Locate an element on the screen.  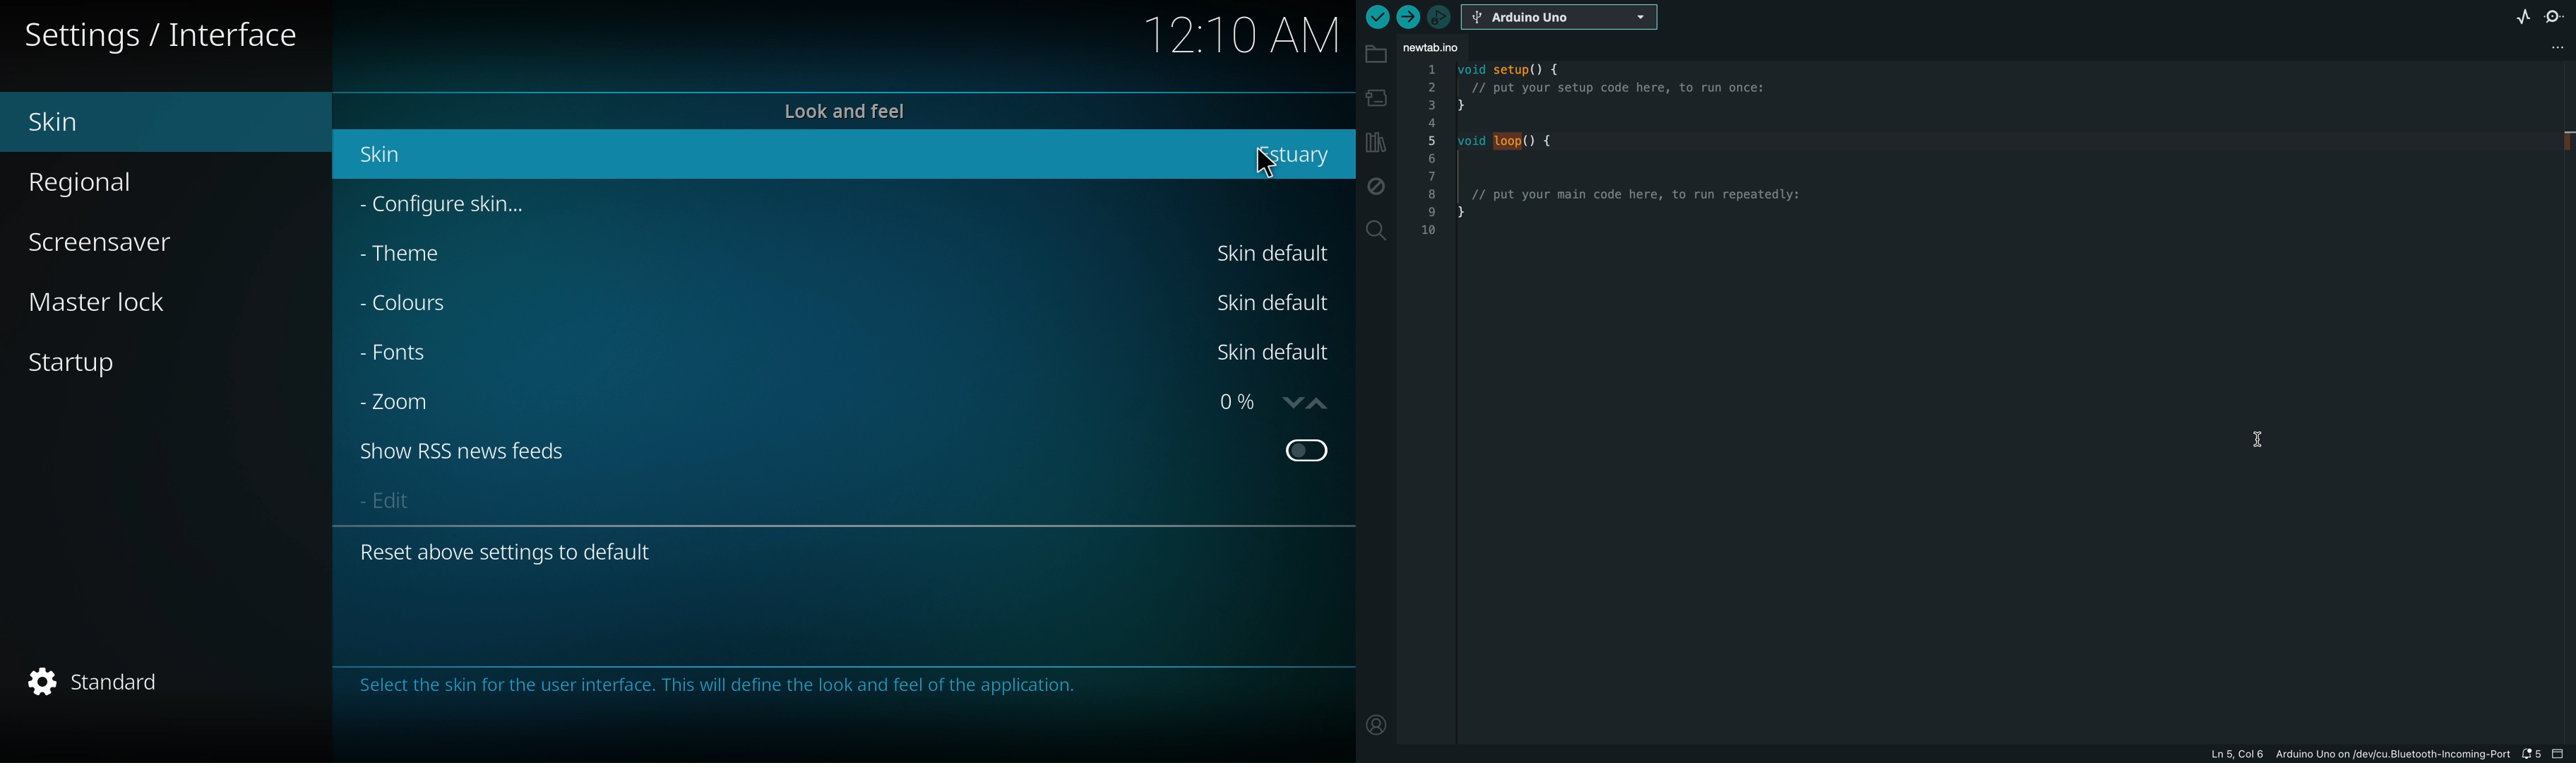
colour is located at coordinates (402, 304).